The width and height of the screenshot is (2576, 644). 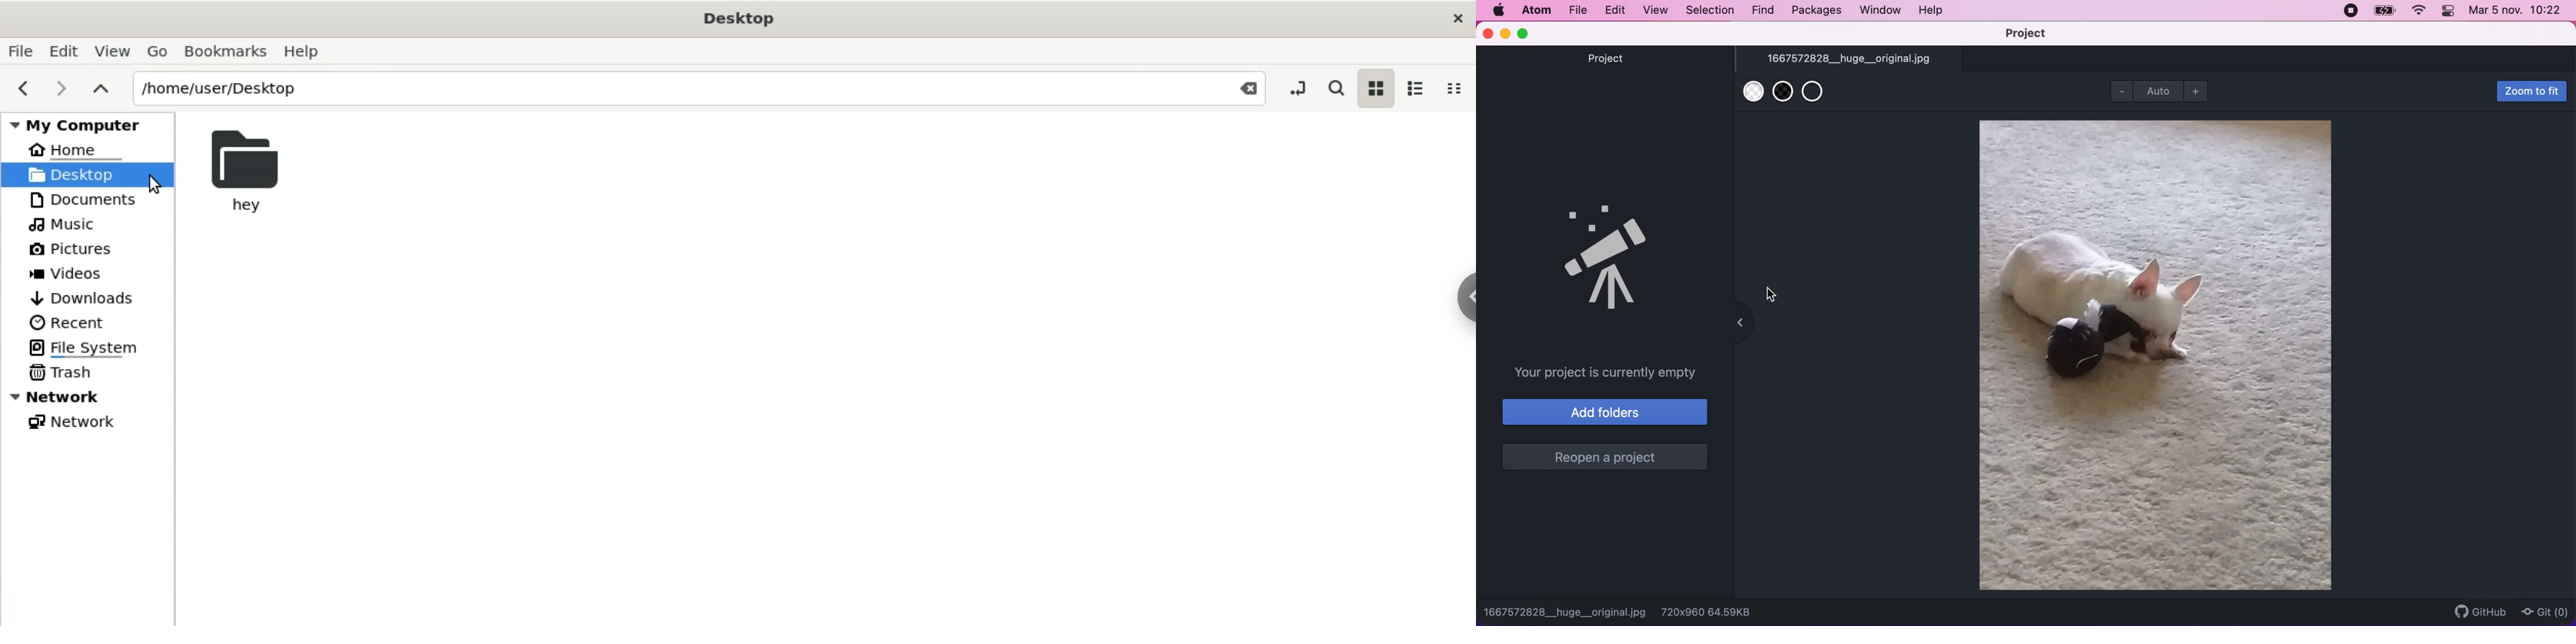 I want to click on View, so click(x=111, y=51).